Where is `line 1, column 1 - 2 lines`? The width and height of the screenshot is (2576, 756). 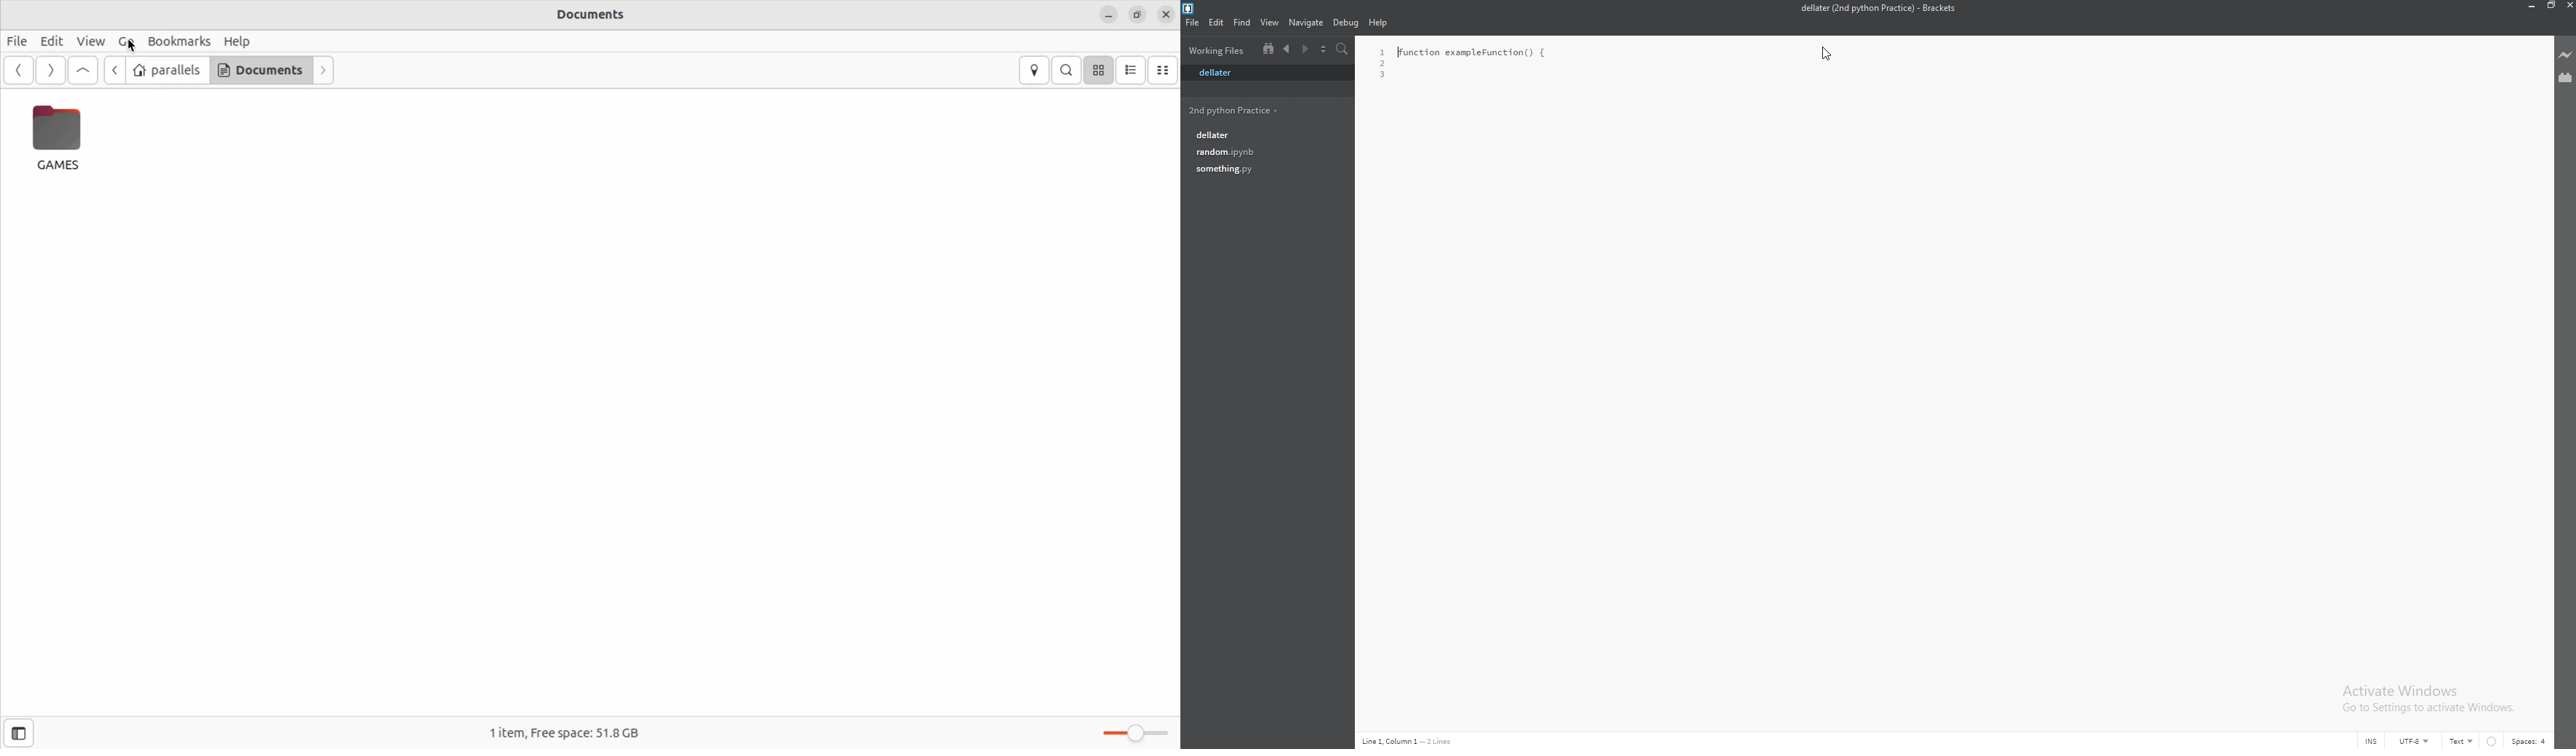
line 1, column 1 - 2 lines is located at coordinates (1412, 741).